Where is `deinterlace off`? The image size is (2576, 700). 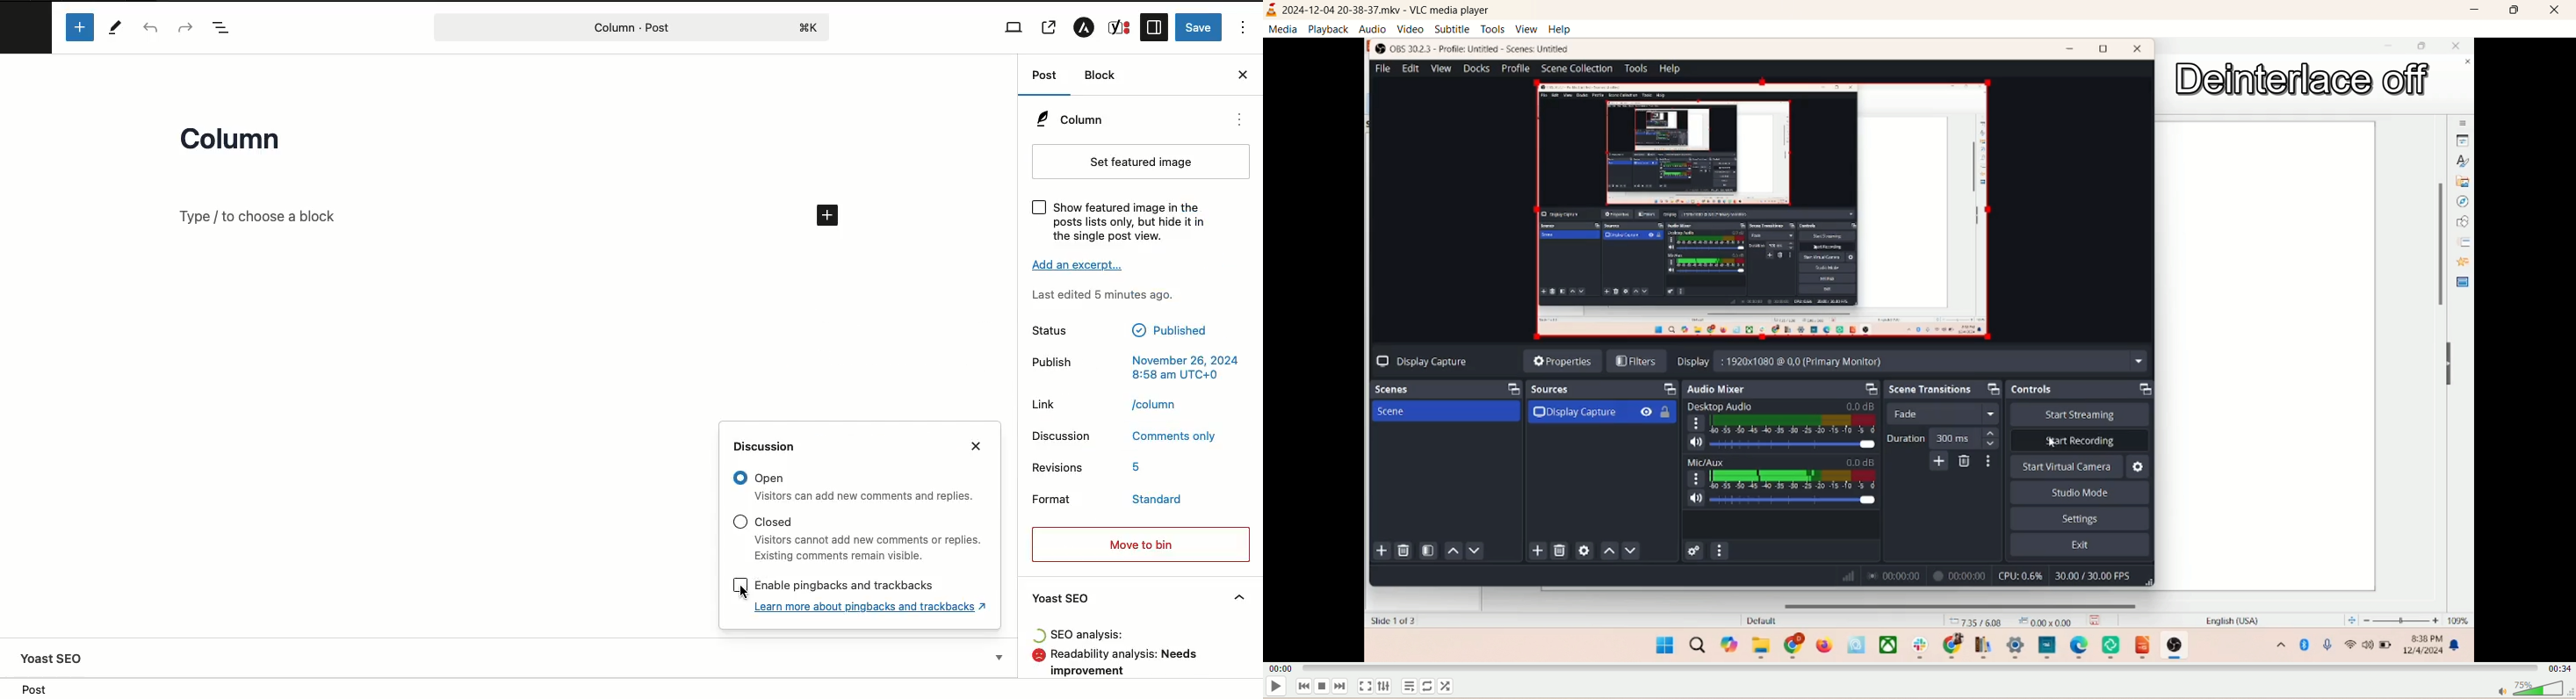 deinterlace off is located at coordinates (2305, 79).